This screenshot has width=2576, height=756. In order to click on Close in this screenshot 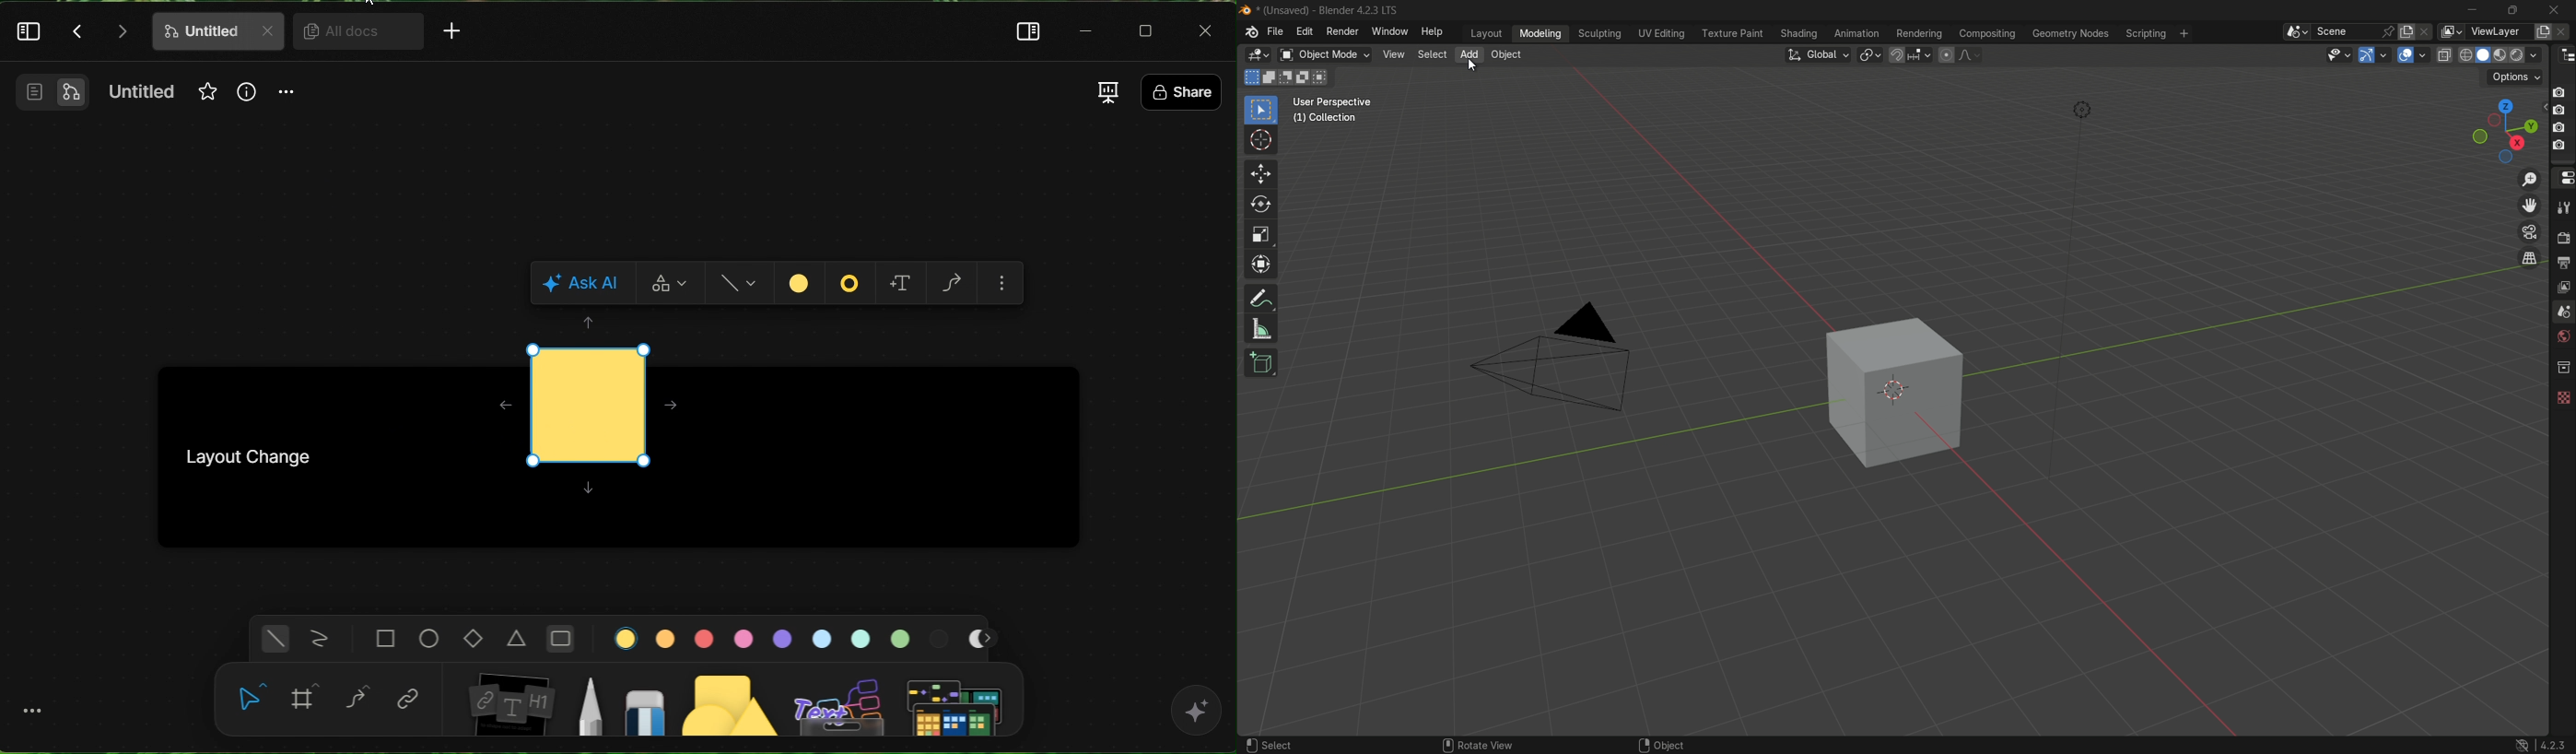, I will do `click(1208, 29)`.